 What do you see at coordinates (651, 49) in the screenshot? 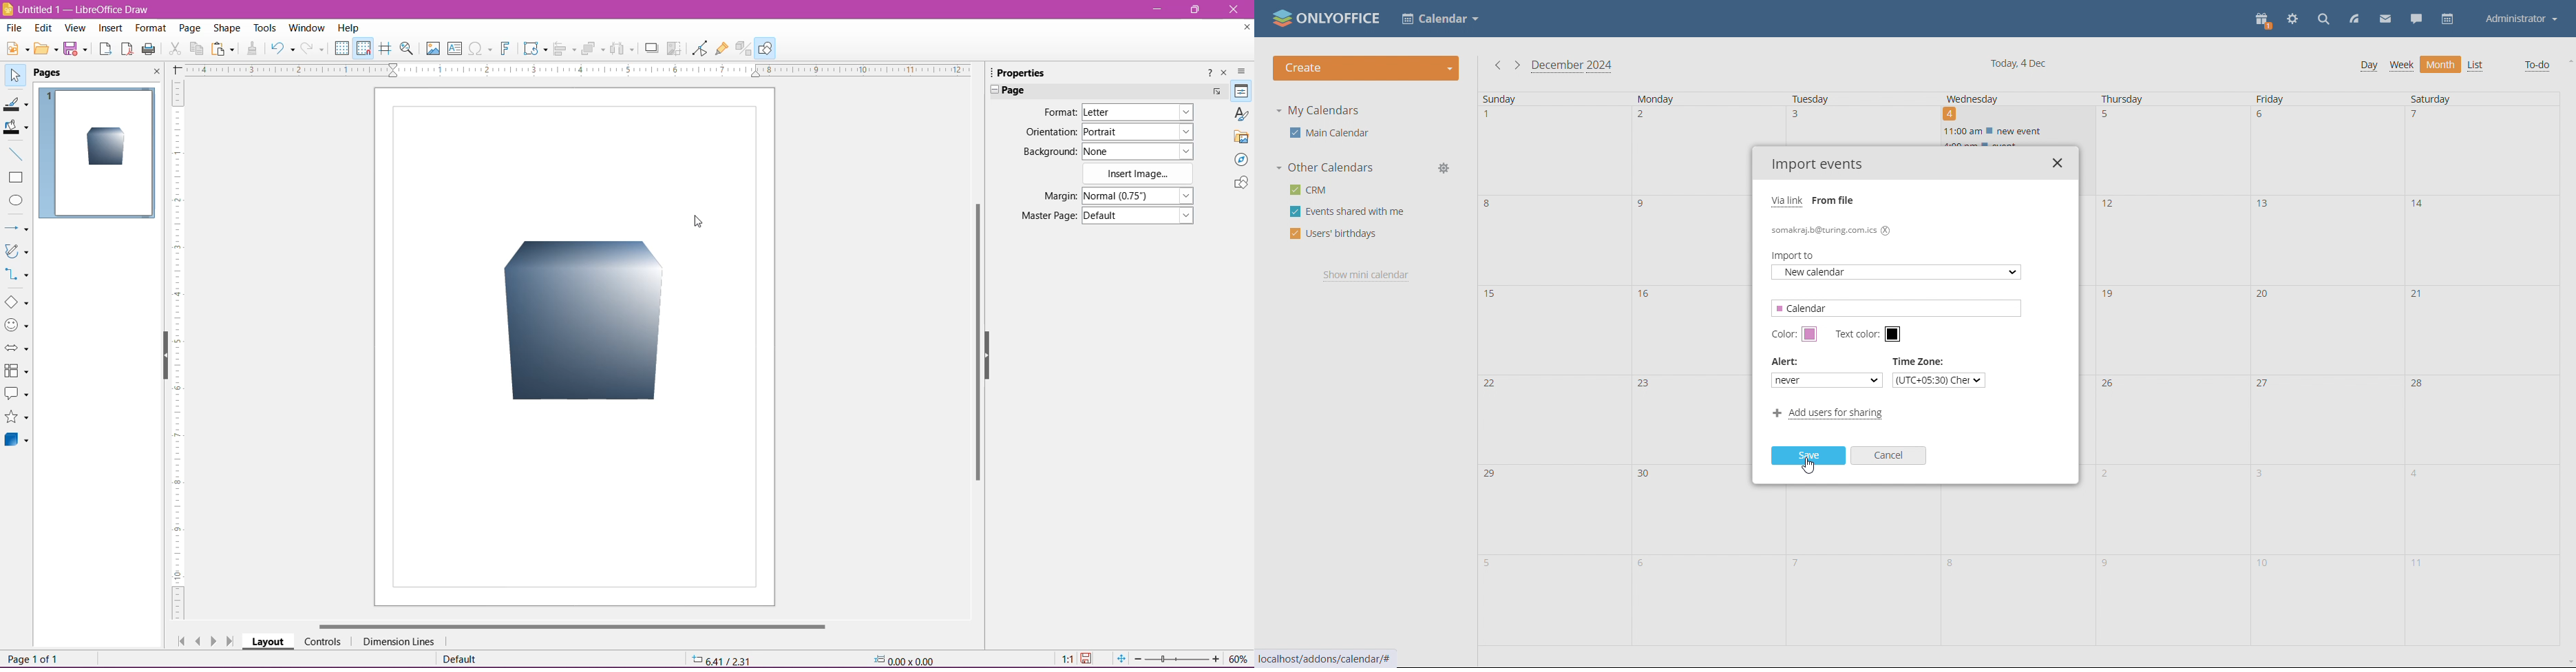
I see `Shadow` at bounding box center [651, 49].